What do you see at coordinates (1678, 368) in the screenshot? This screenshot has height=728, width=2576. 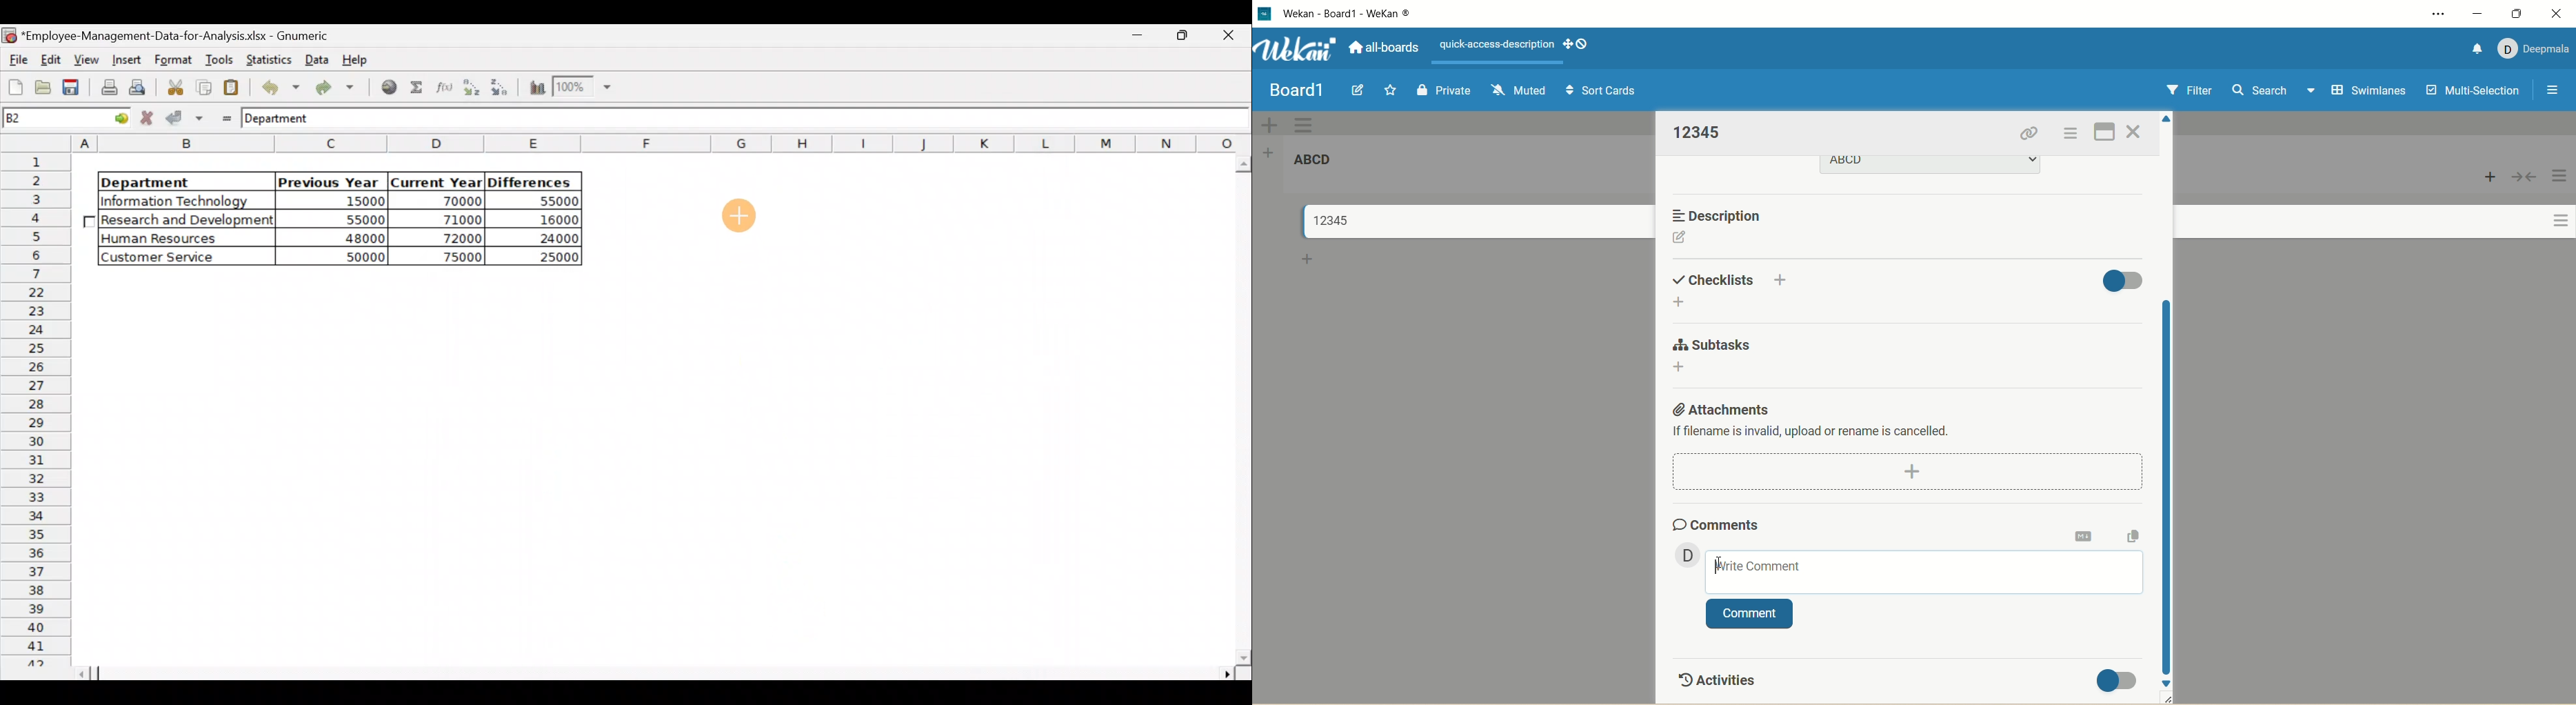 I see `add` at bounding box center [1678, 368].